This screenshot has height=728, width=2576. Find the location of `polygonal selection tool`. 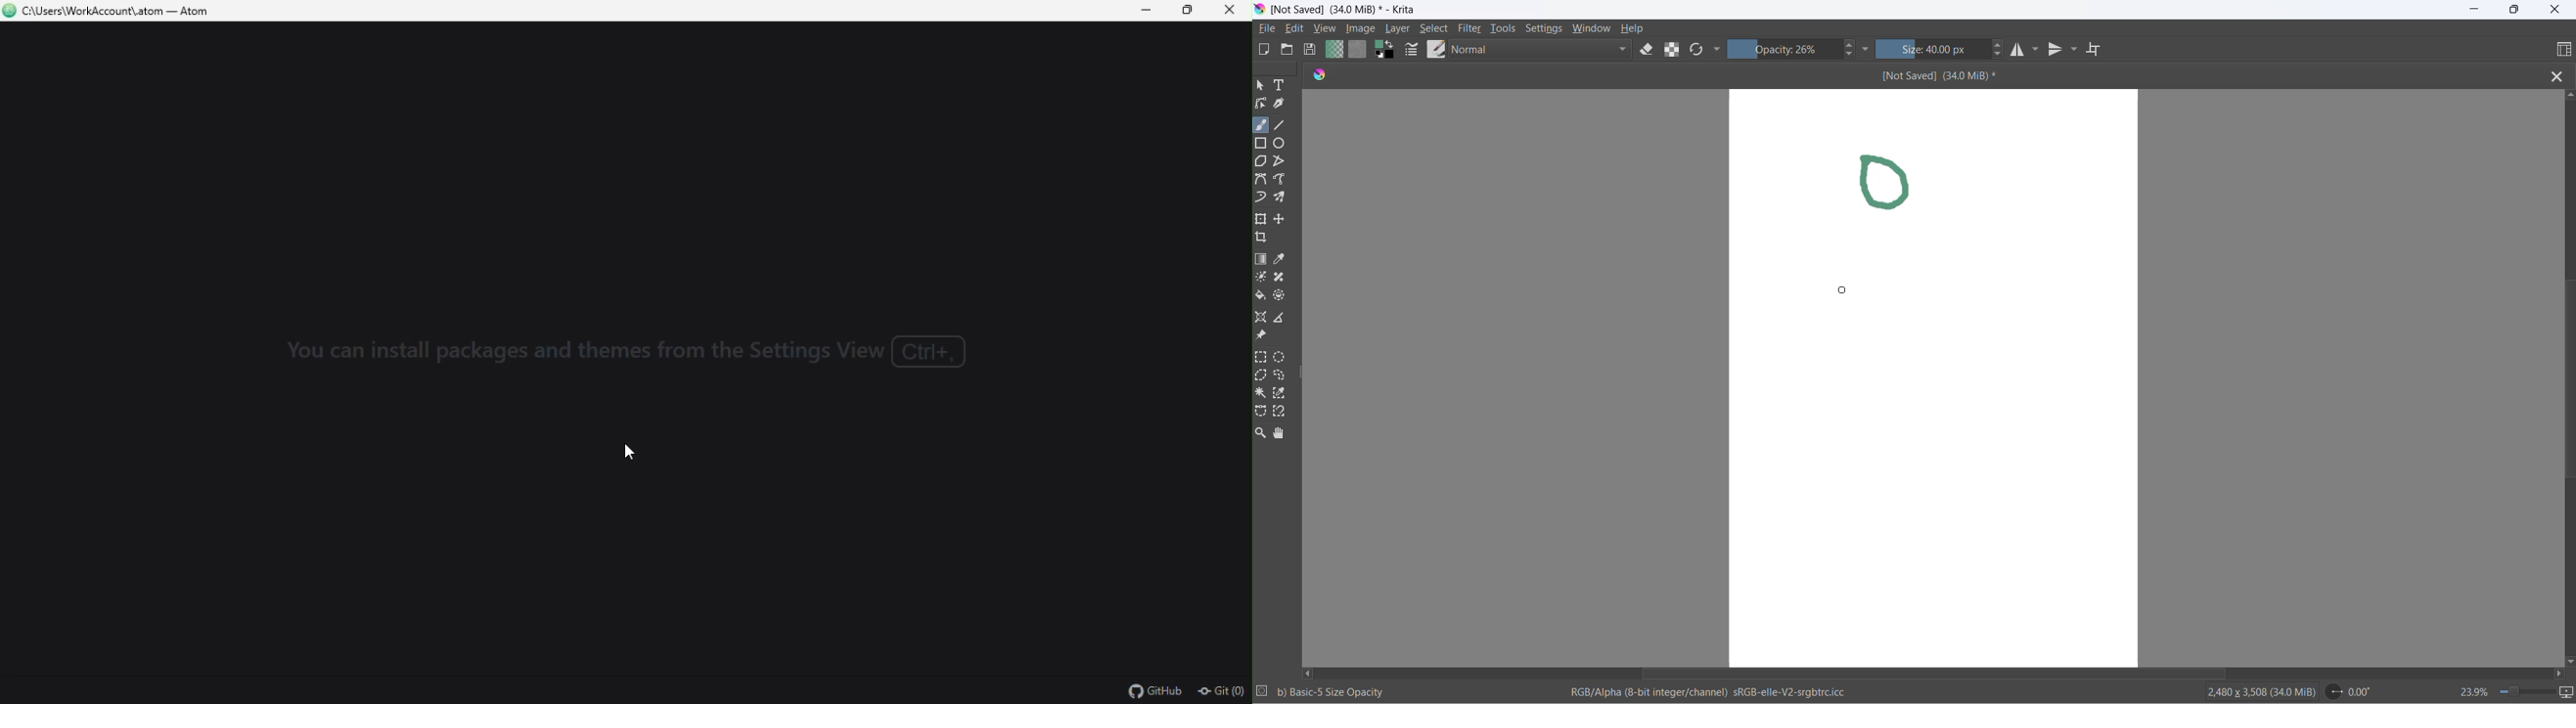

polygonal selection tool is located at coordinates (1261, 377).